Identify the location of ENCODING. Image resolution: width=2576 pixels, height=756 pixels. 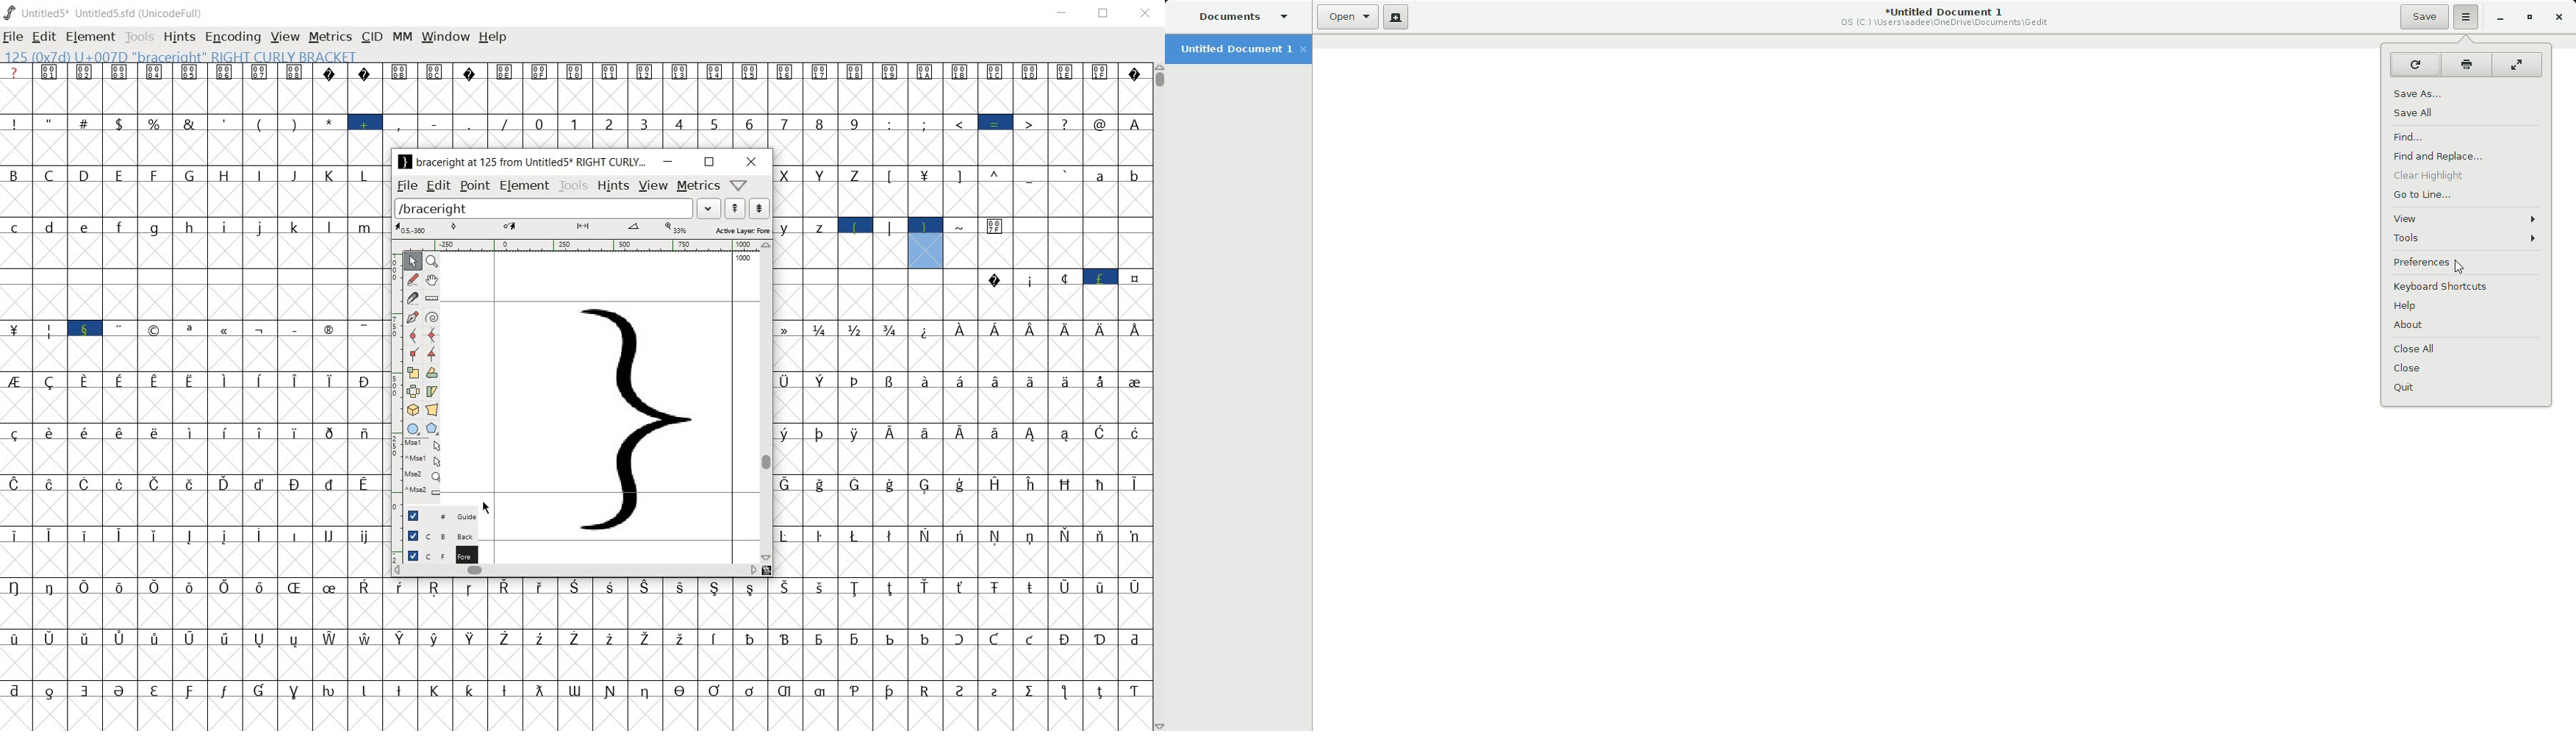
(232, 37).